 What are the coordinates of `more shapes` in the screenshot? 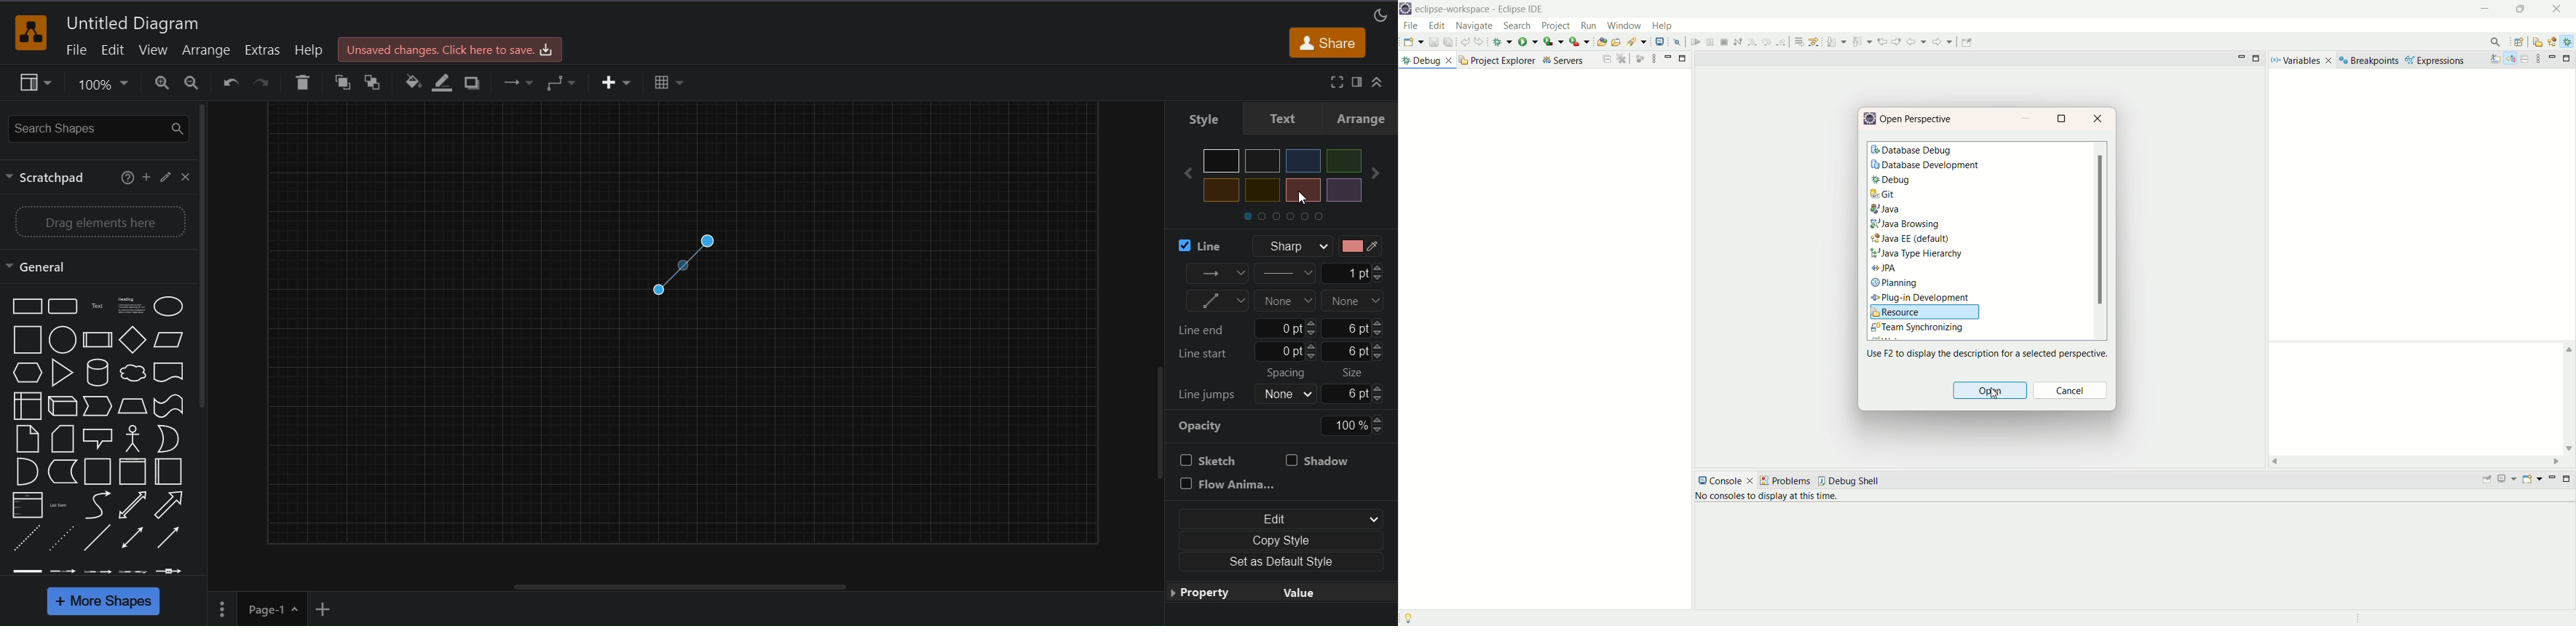 It's located at (103, 602).